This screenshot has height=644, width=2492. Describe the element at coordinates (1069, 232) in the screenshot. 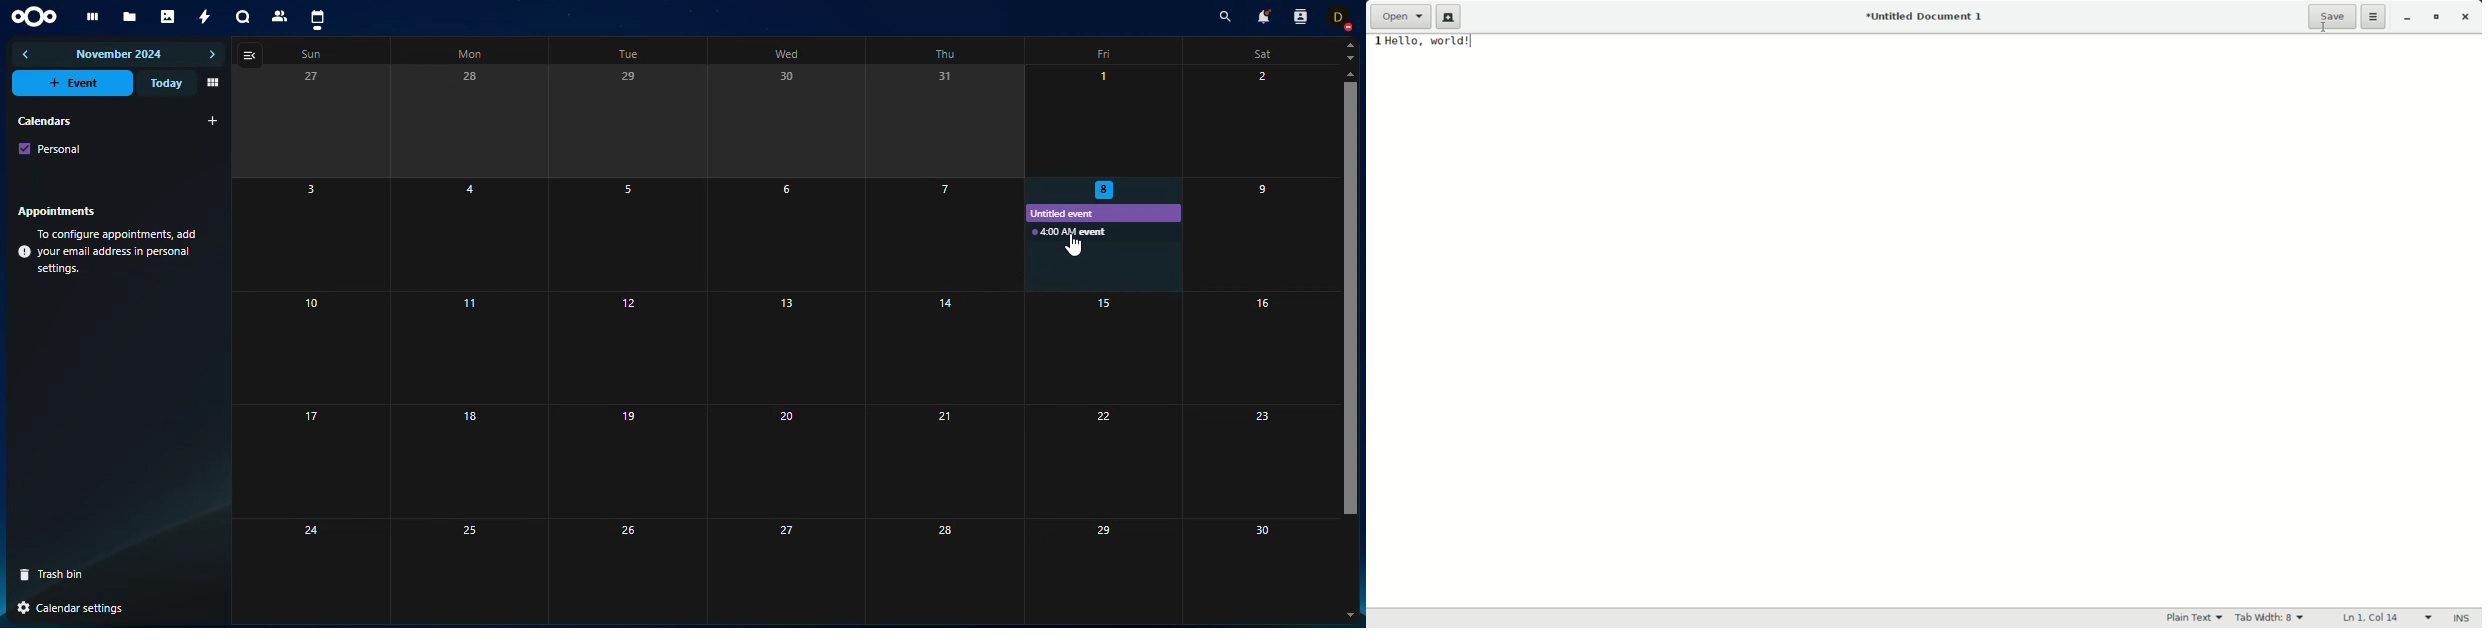

I see `event` at that location.